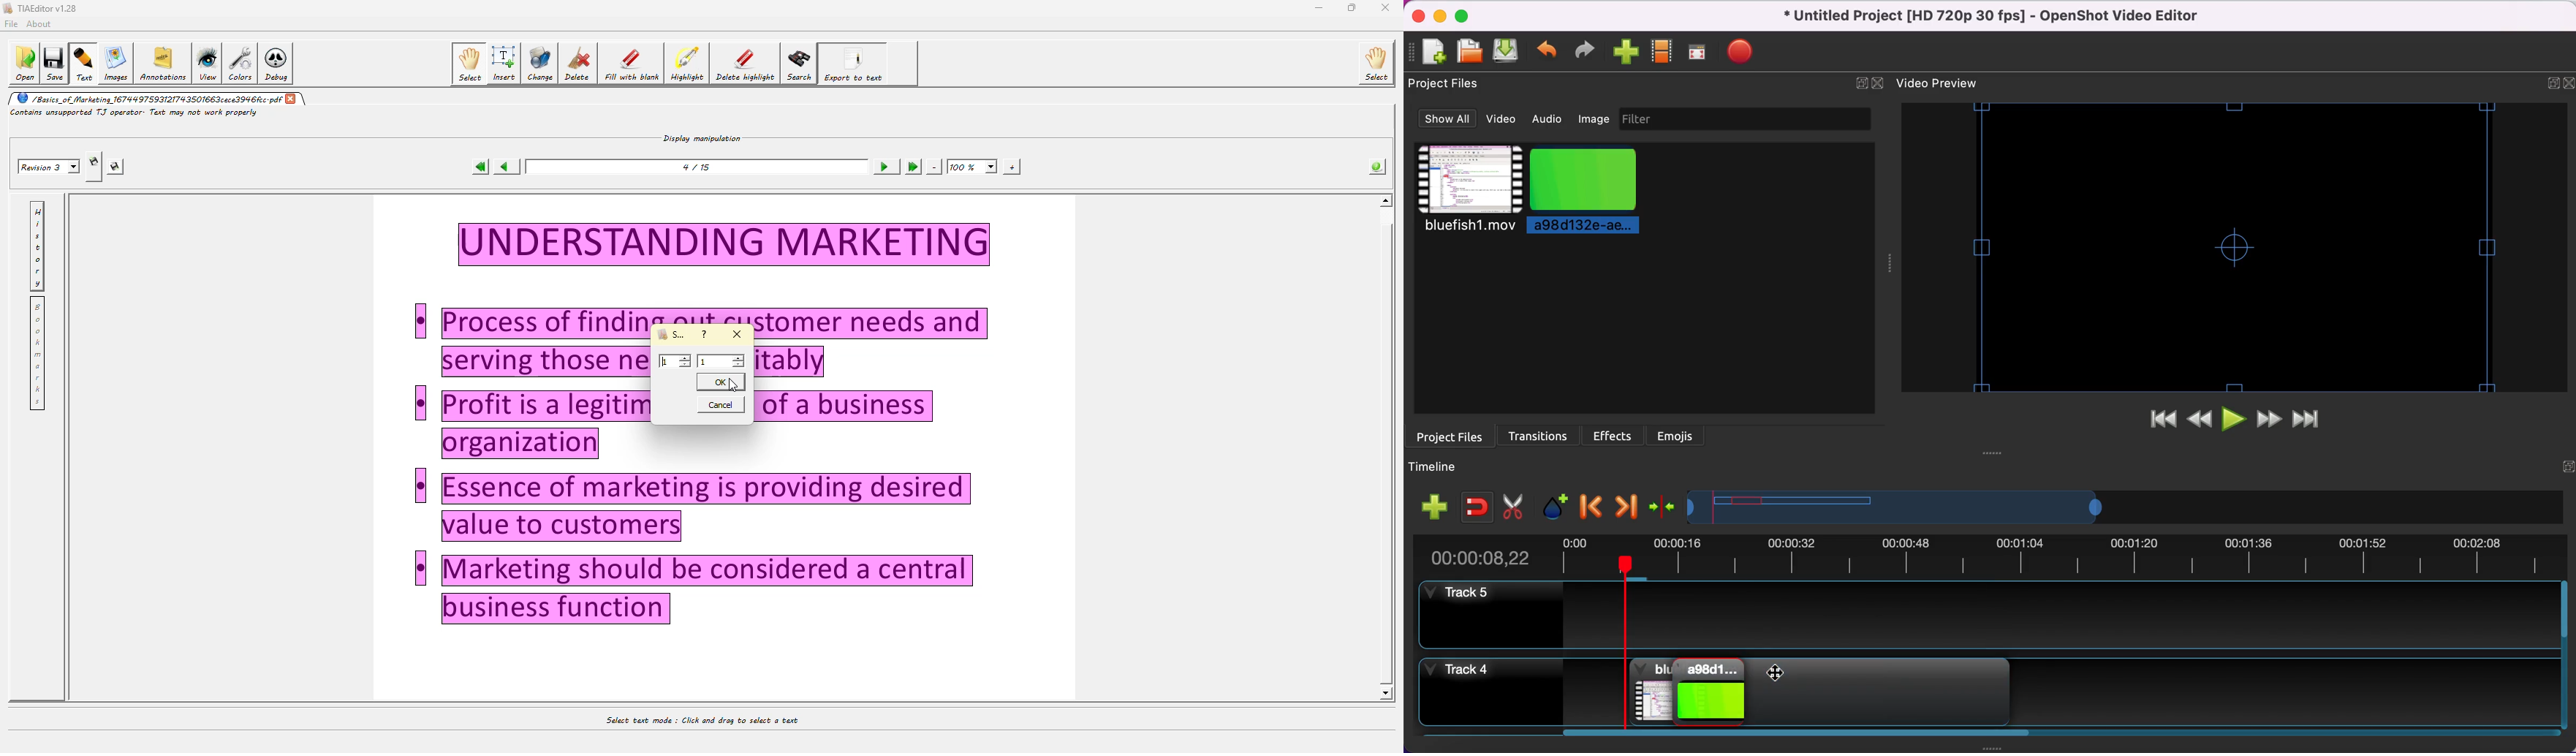  What do you see at coordinates (2548, 79) in the screenshot?
I see `expand/hide` at bounding box center [2548, 79].